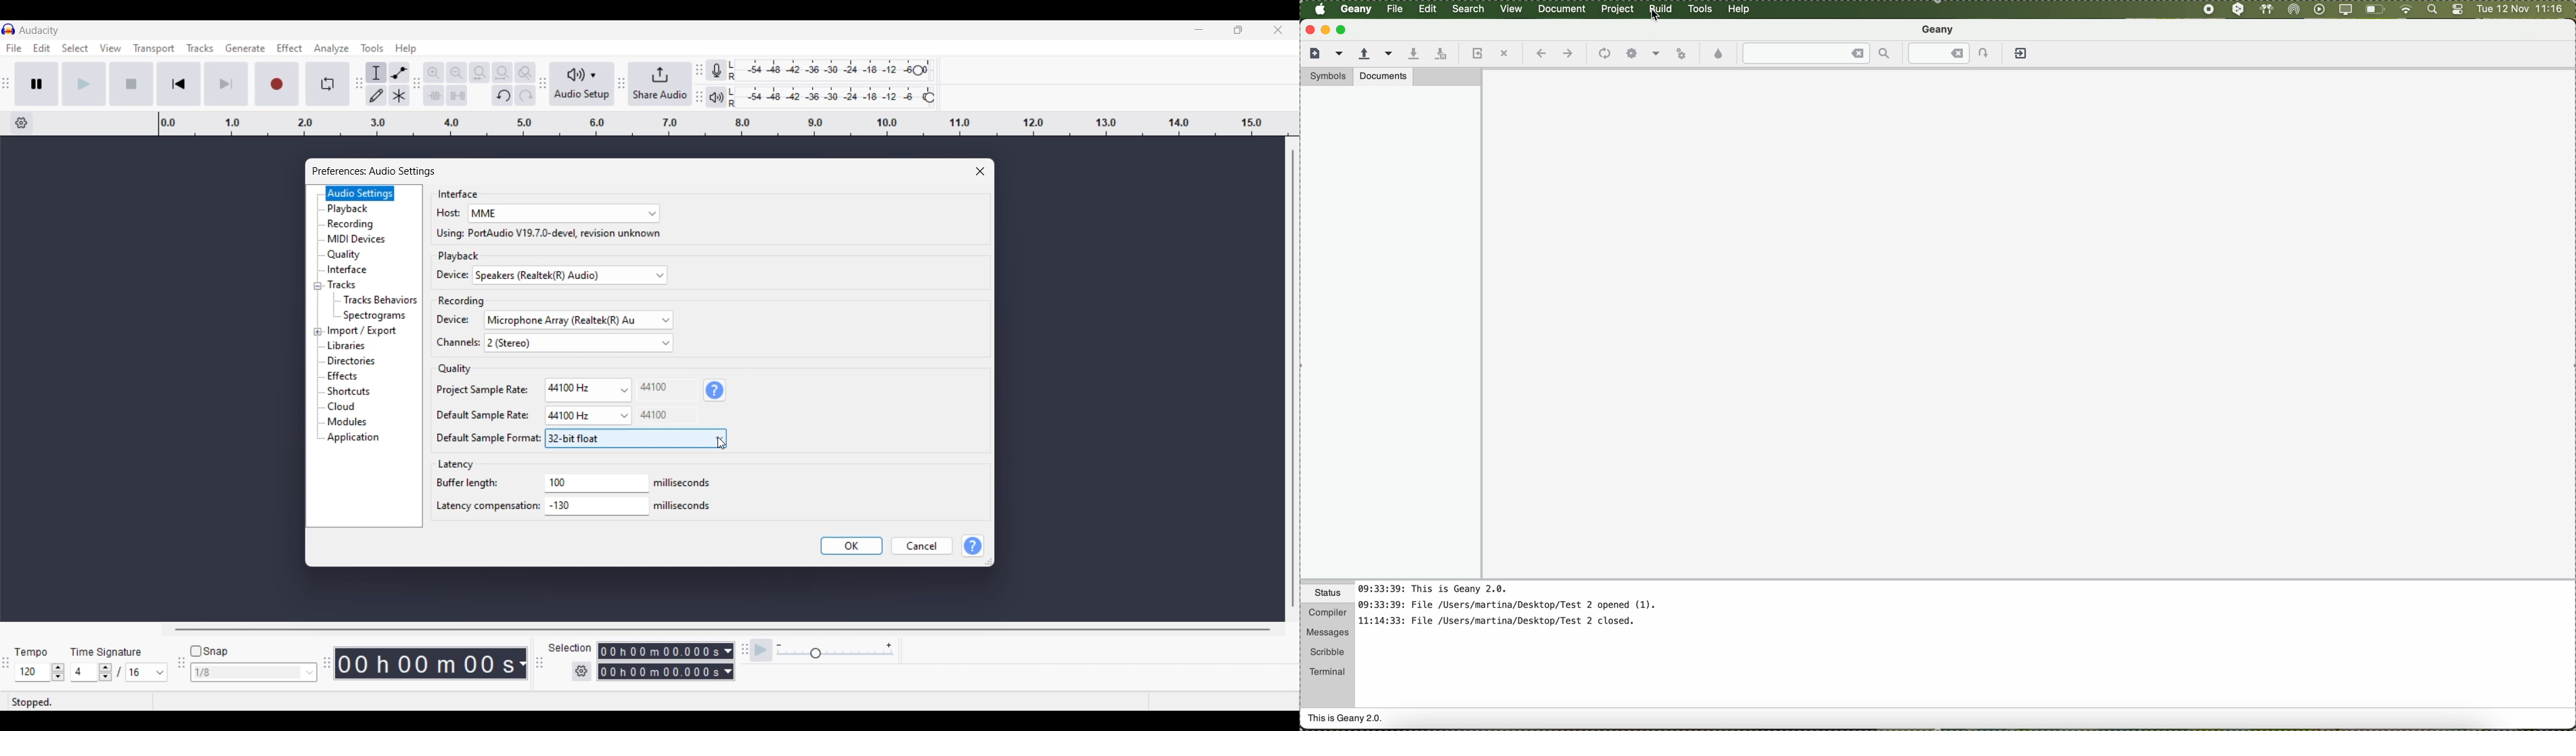 This screenshot has height=756, width=2576. Describe the element at coordinates (569, 648) in the screenshot. I see `Selection` at that location.